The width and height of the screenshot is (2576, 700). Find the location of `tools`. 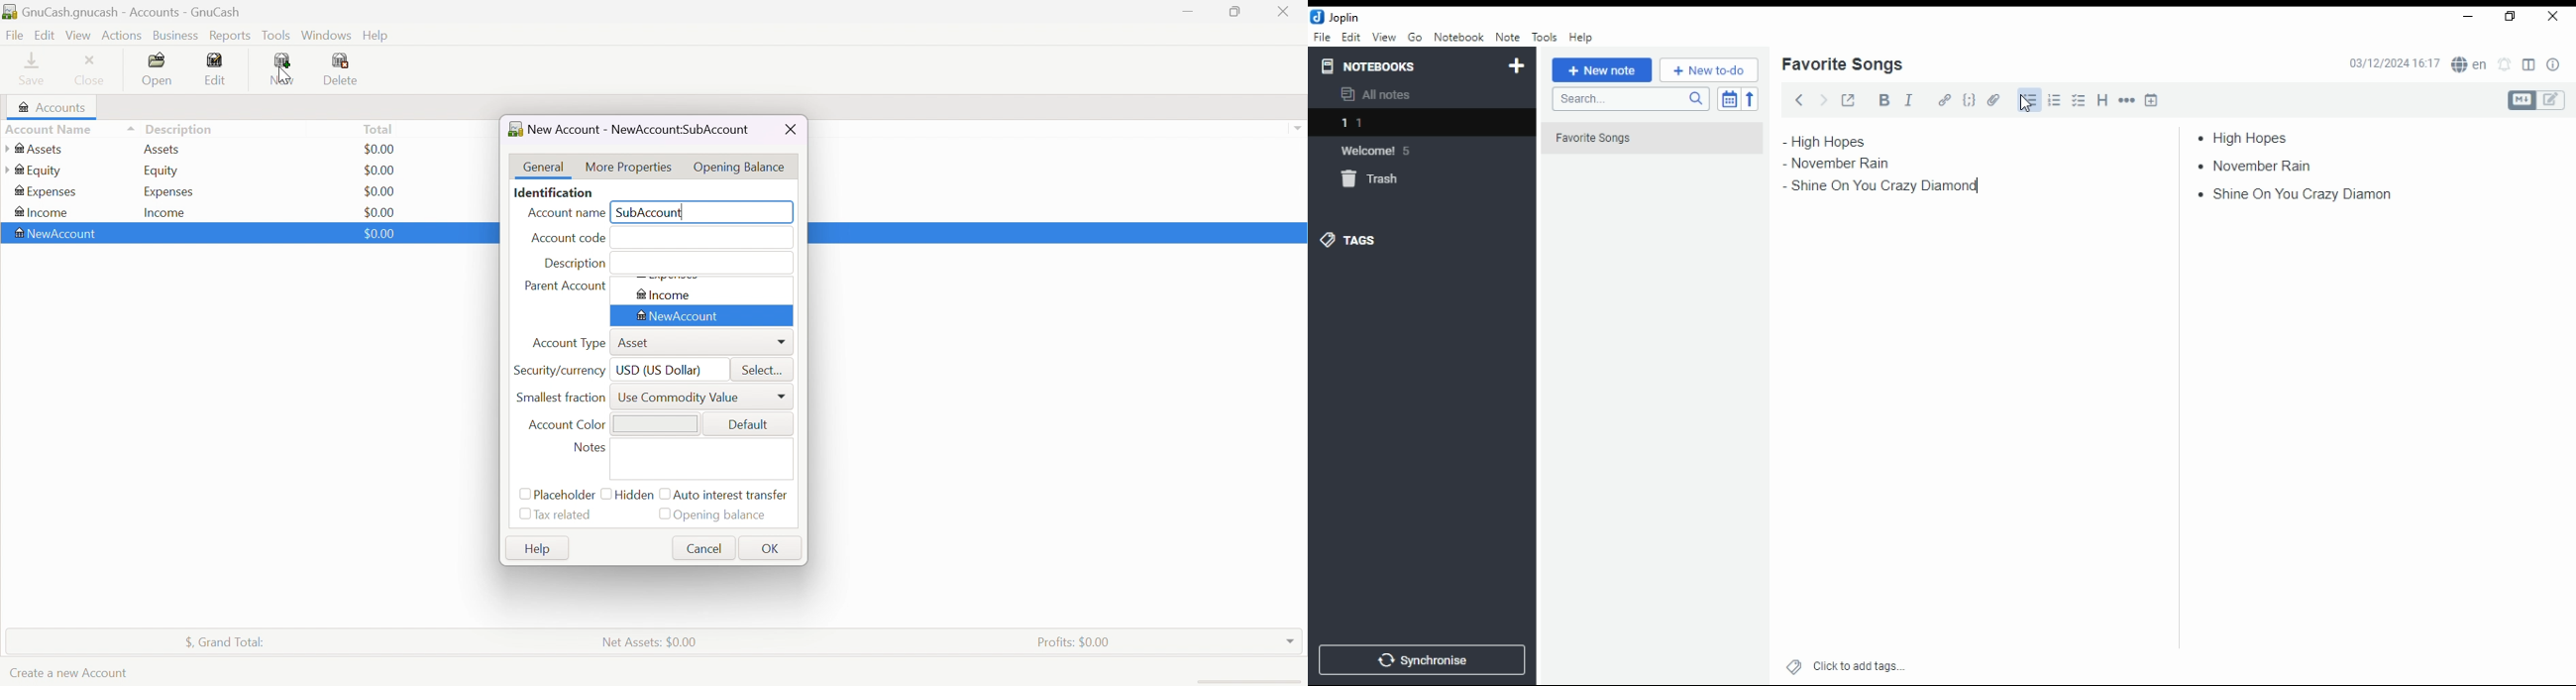

tools is located at coordinates (1546, 38).